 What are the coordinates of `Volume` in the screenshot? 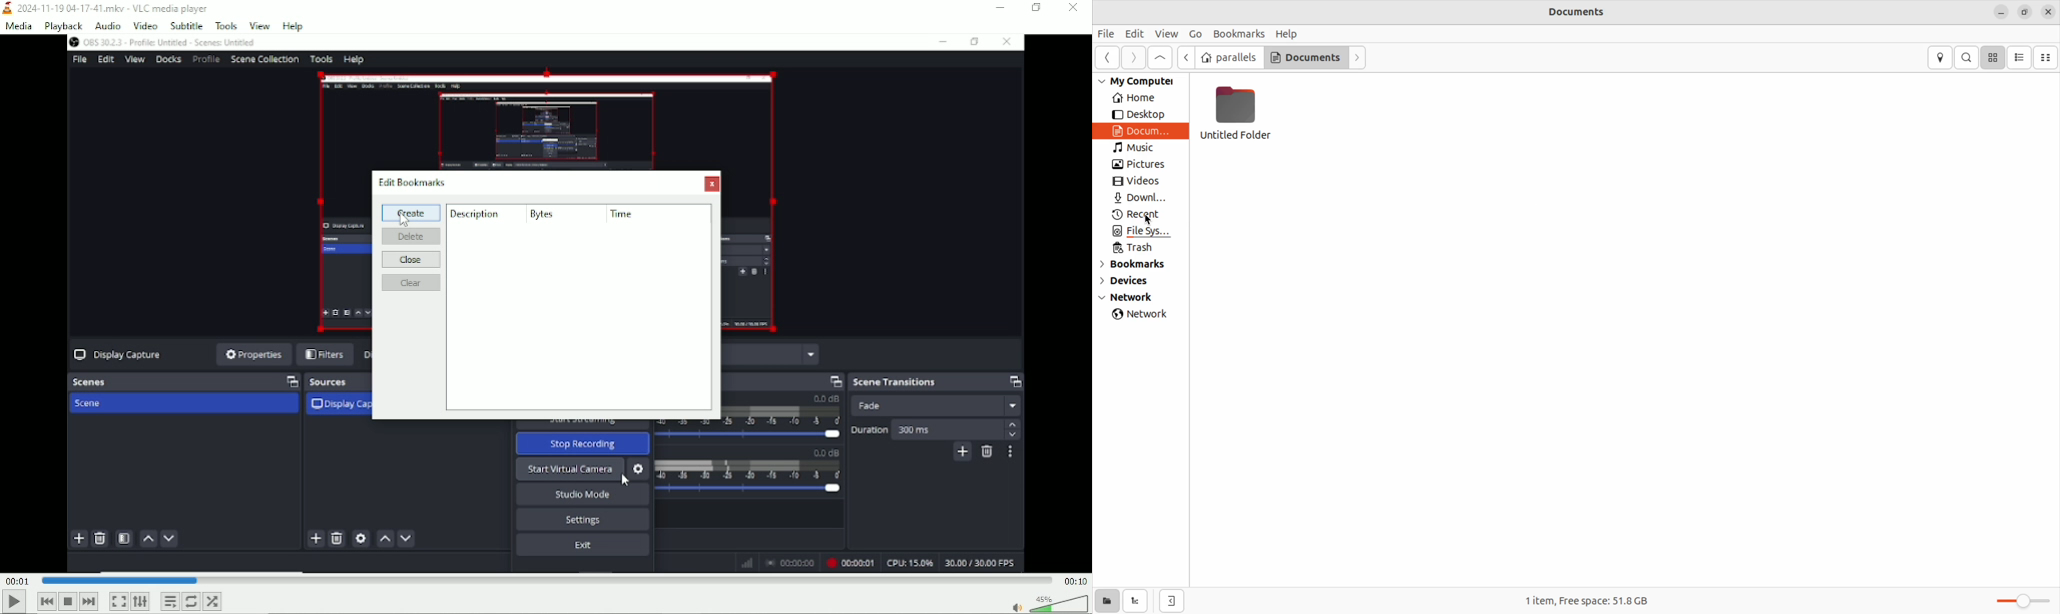 It's located at (1048, 602).